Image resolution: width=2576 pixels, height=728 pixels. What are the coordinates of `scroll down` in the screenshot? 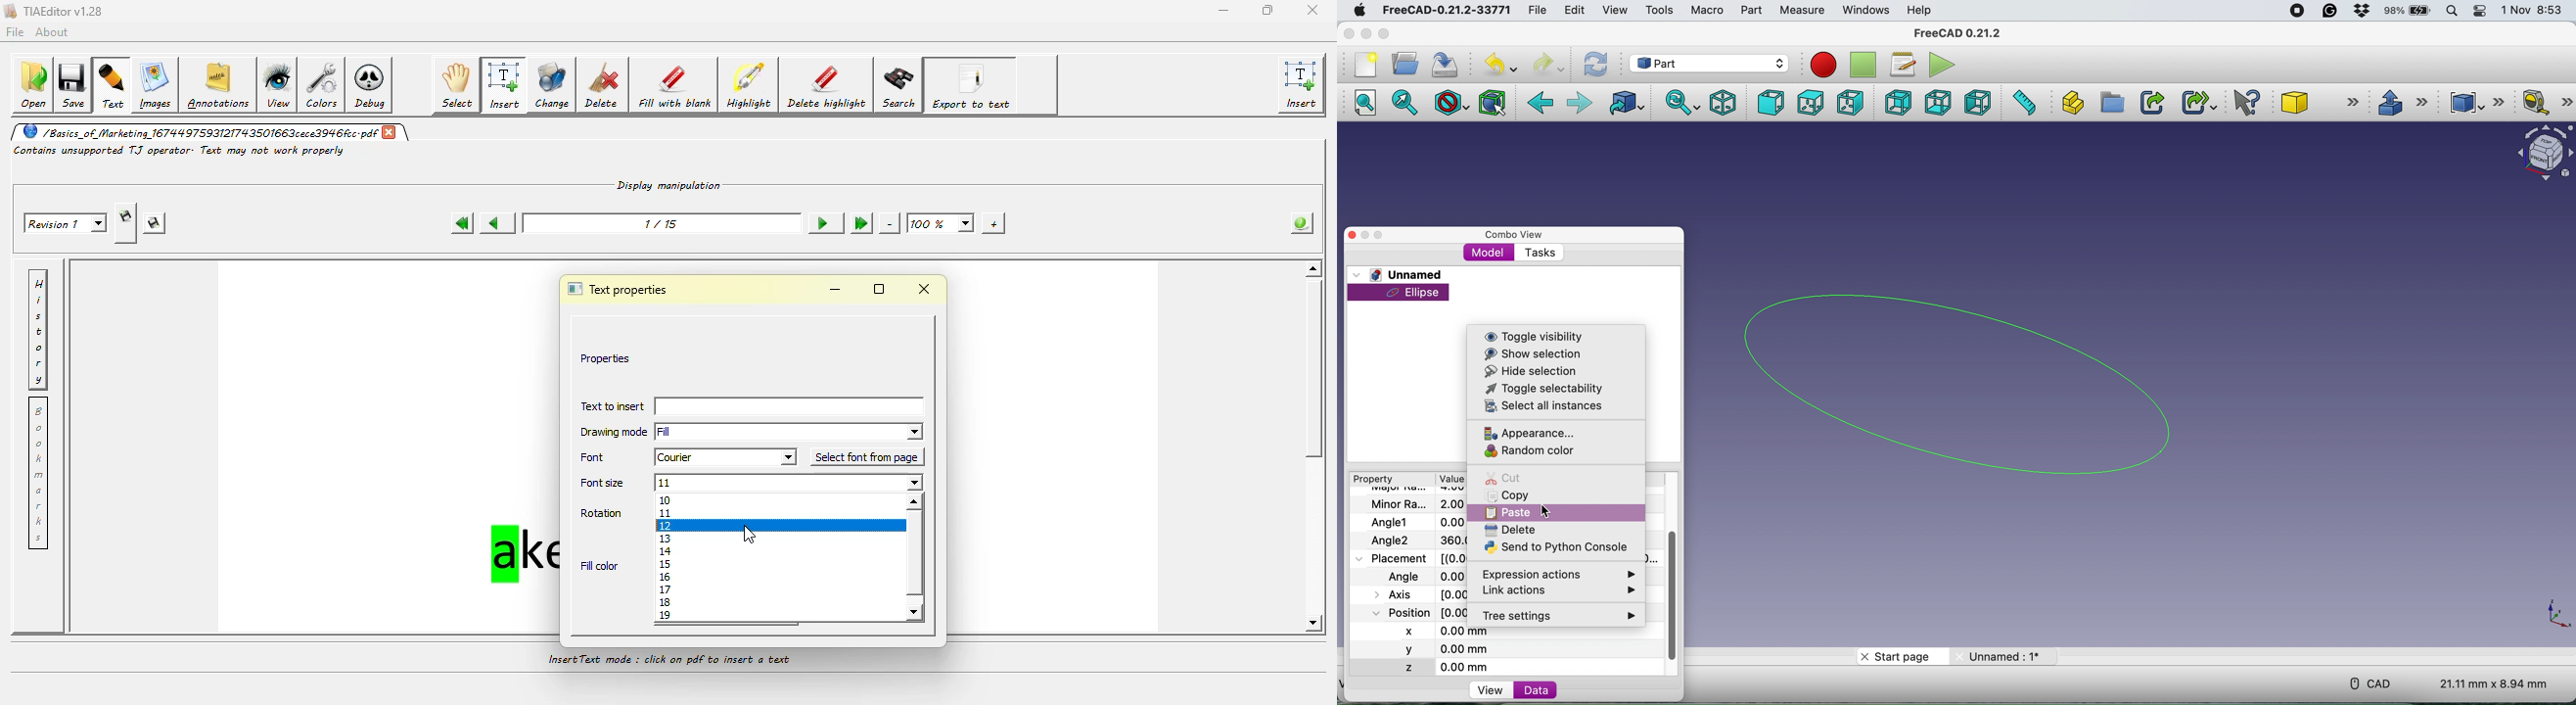 It's located at (1311, 623).